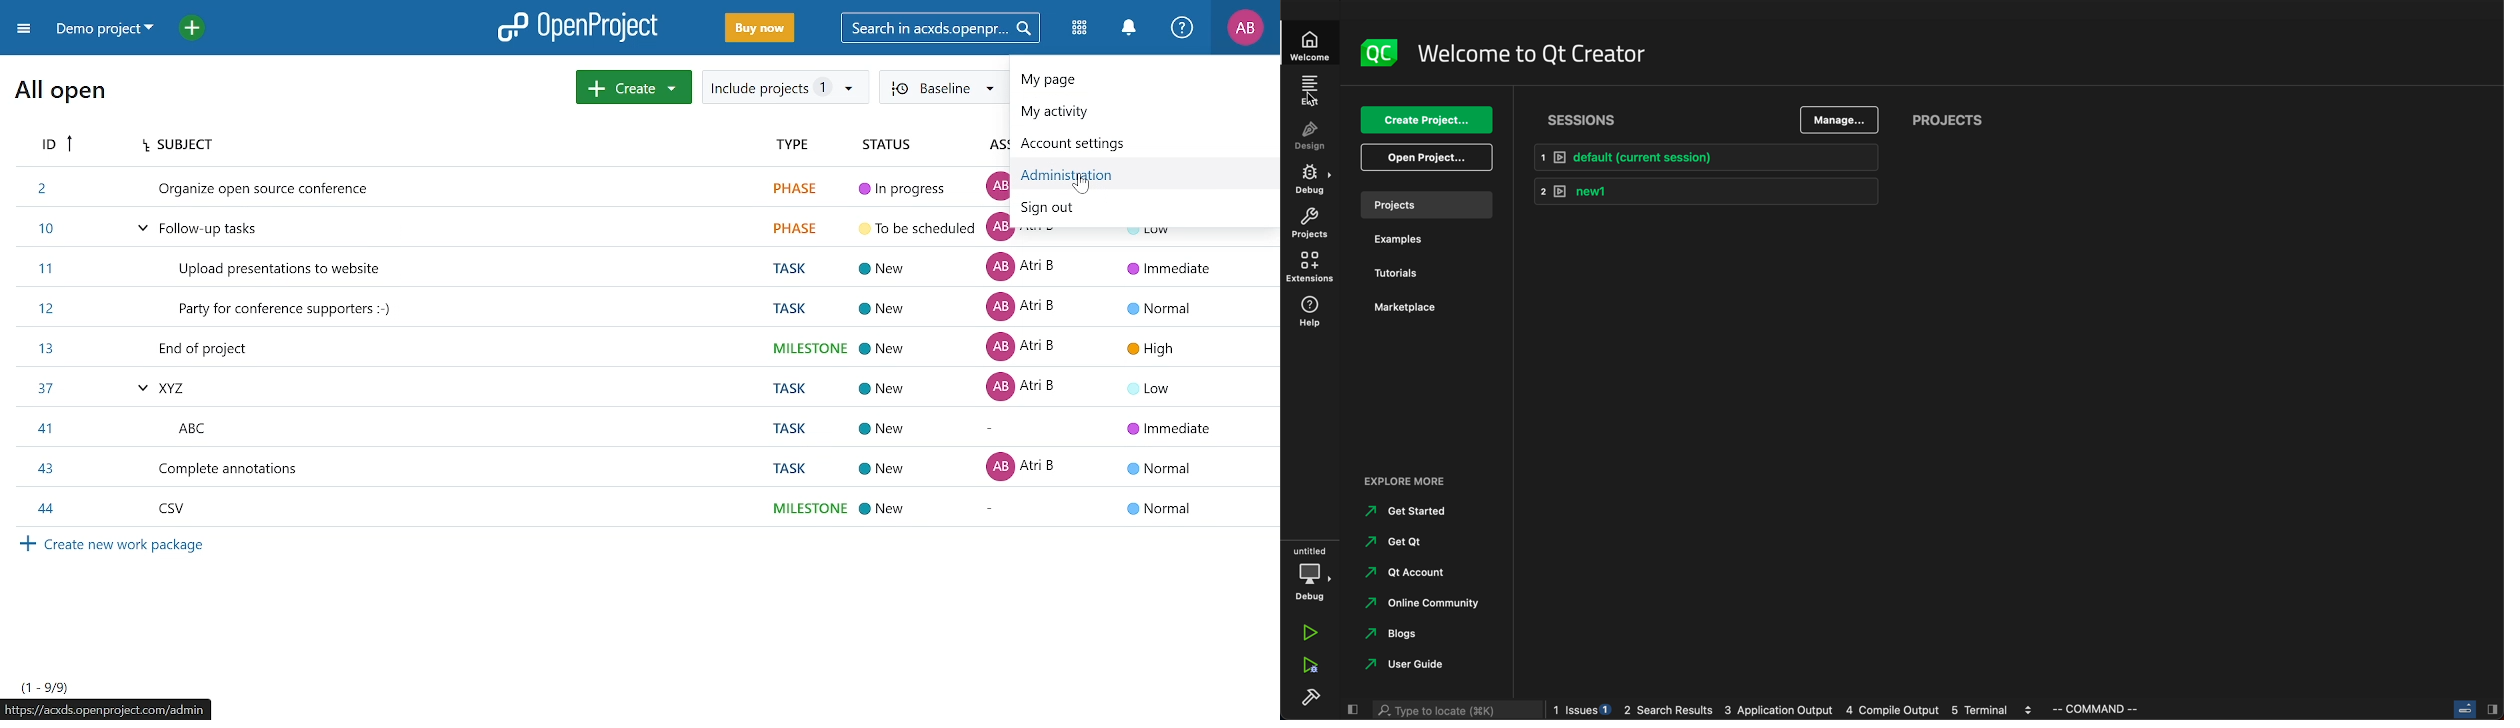 Image resolution: width=2520 pixels, height=728 pixels. I want to click on examples, so click(1399, 238).